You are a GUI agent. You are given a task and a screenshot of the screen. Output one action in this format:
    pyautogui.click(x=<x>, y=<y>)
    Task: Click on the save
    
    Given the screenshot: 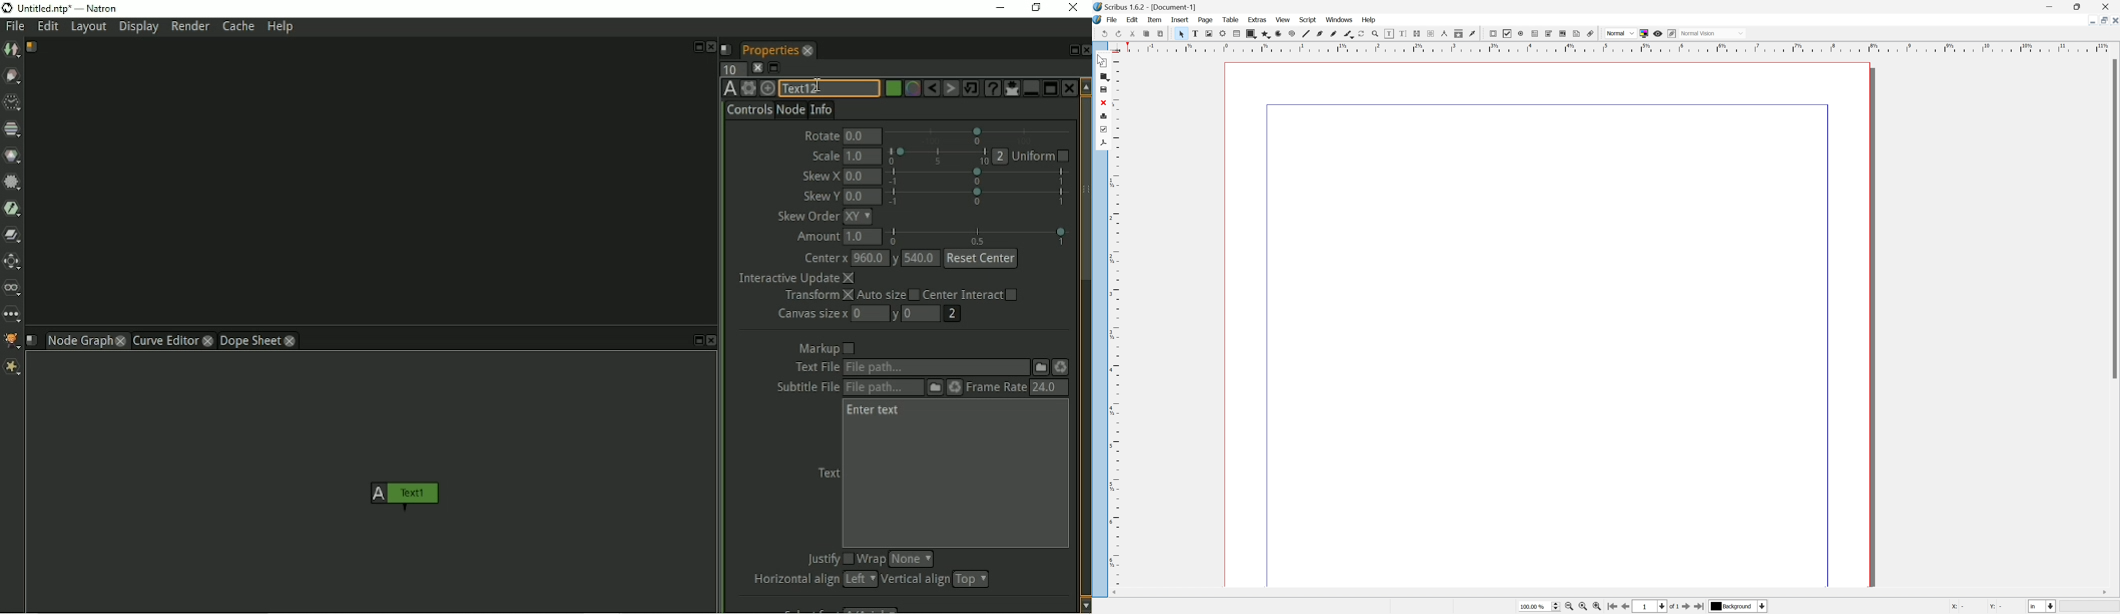 What is the action you would take?
    pyautogui.click(x=1132, y=33)
    